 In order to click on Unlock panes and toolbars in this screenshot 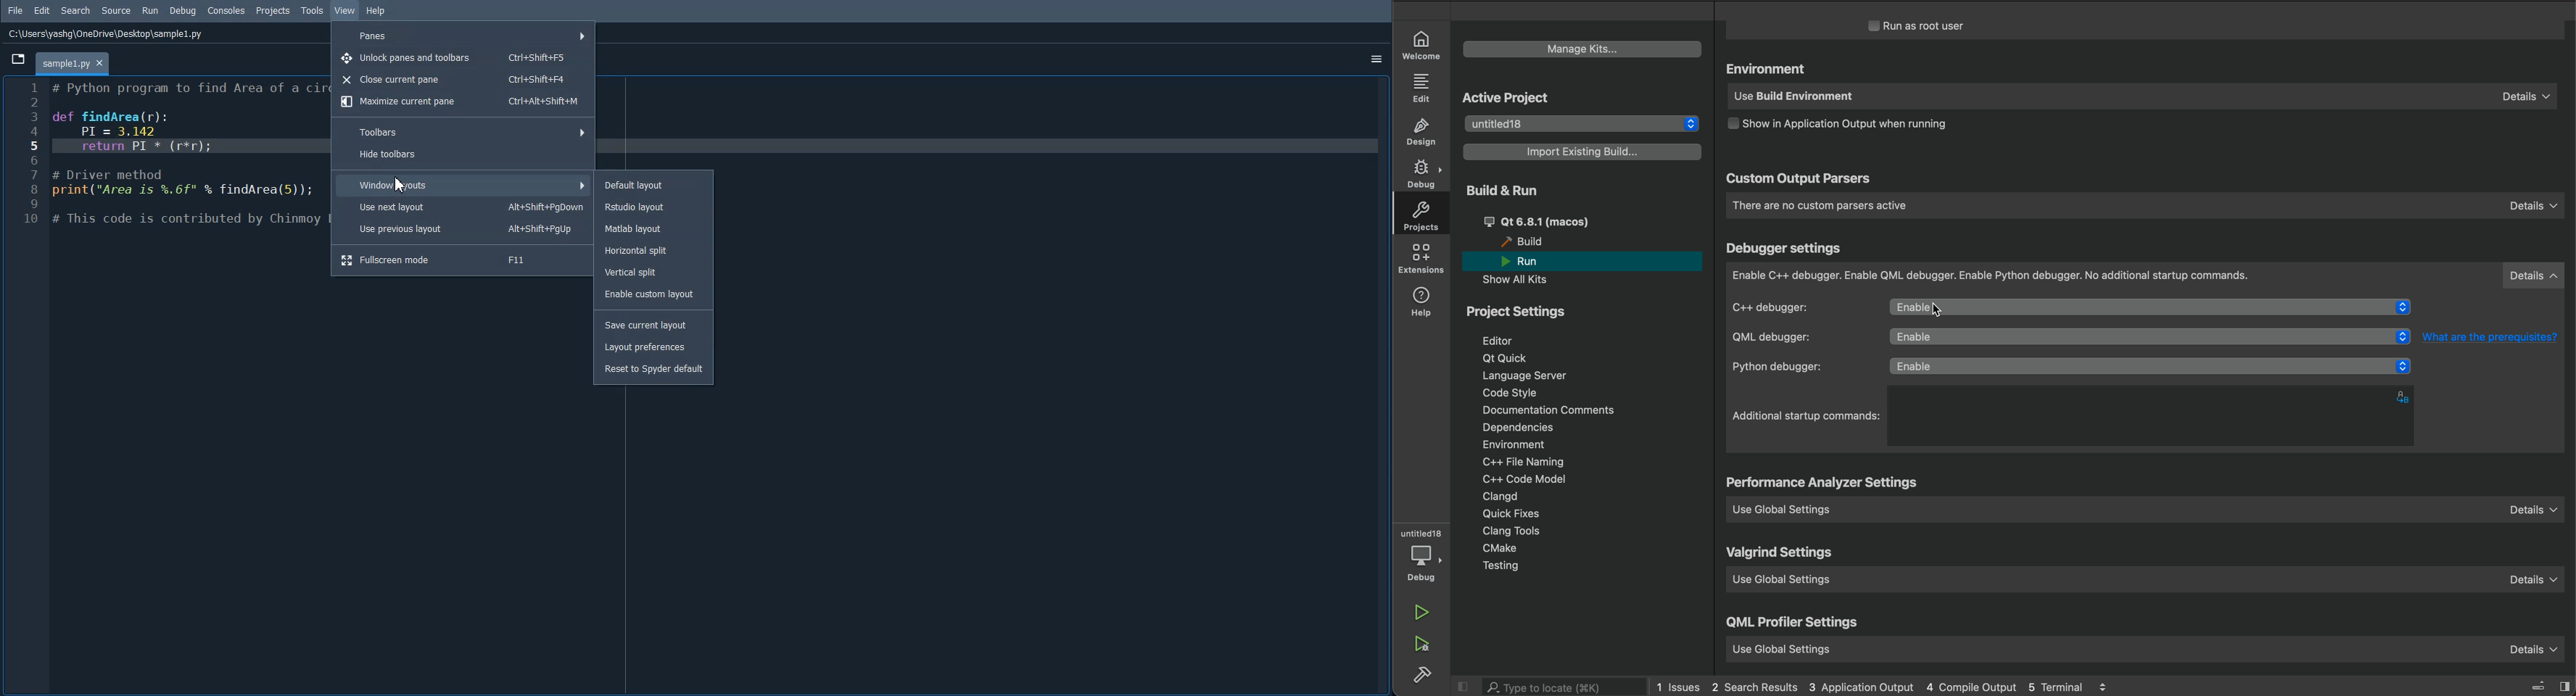, I will do `click(461, 59)`.